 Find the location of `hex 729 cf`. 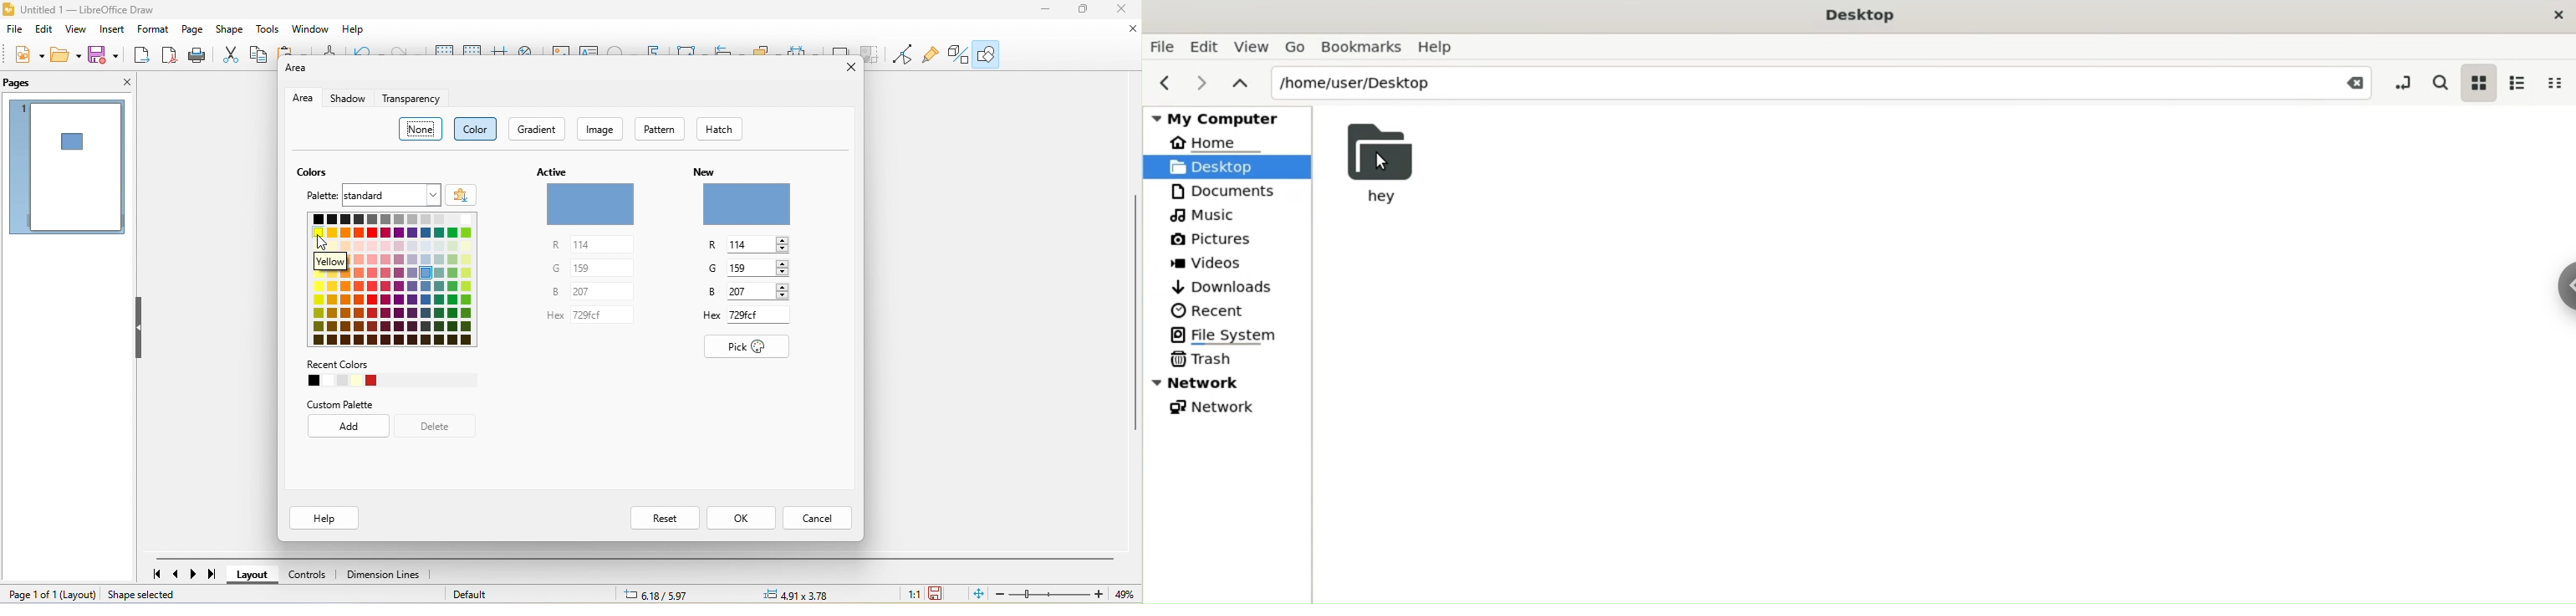

hex 729 cf is located at coordinates (750, 317).